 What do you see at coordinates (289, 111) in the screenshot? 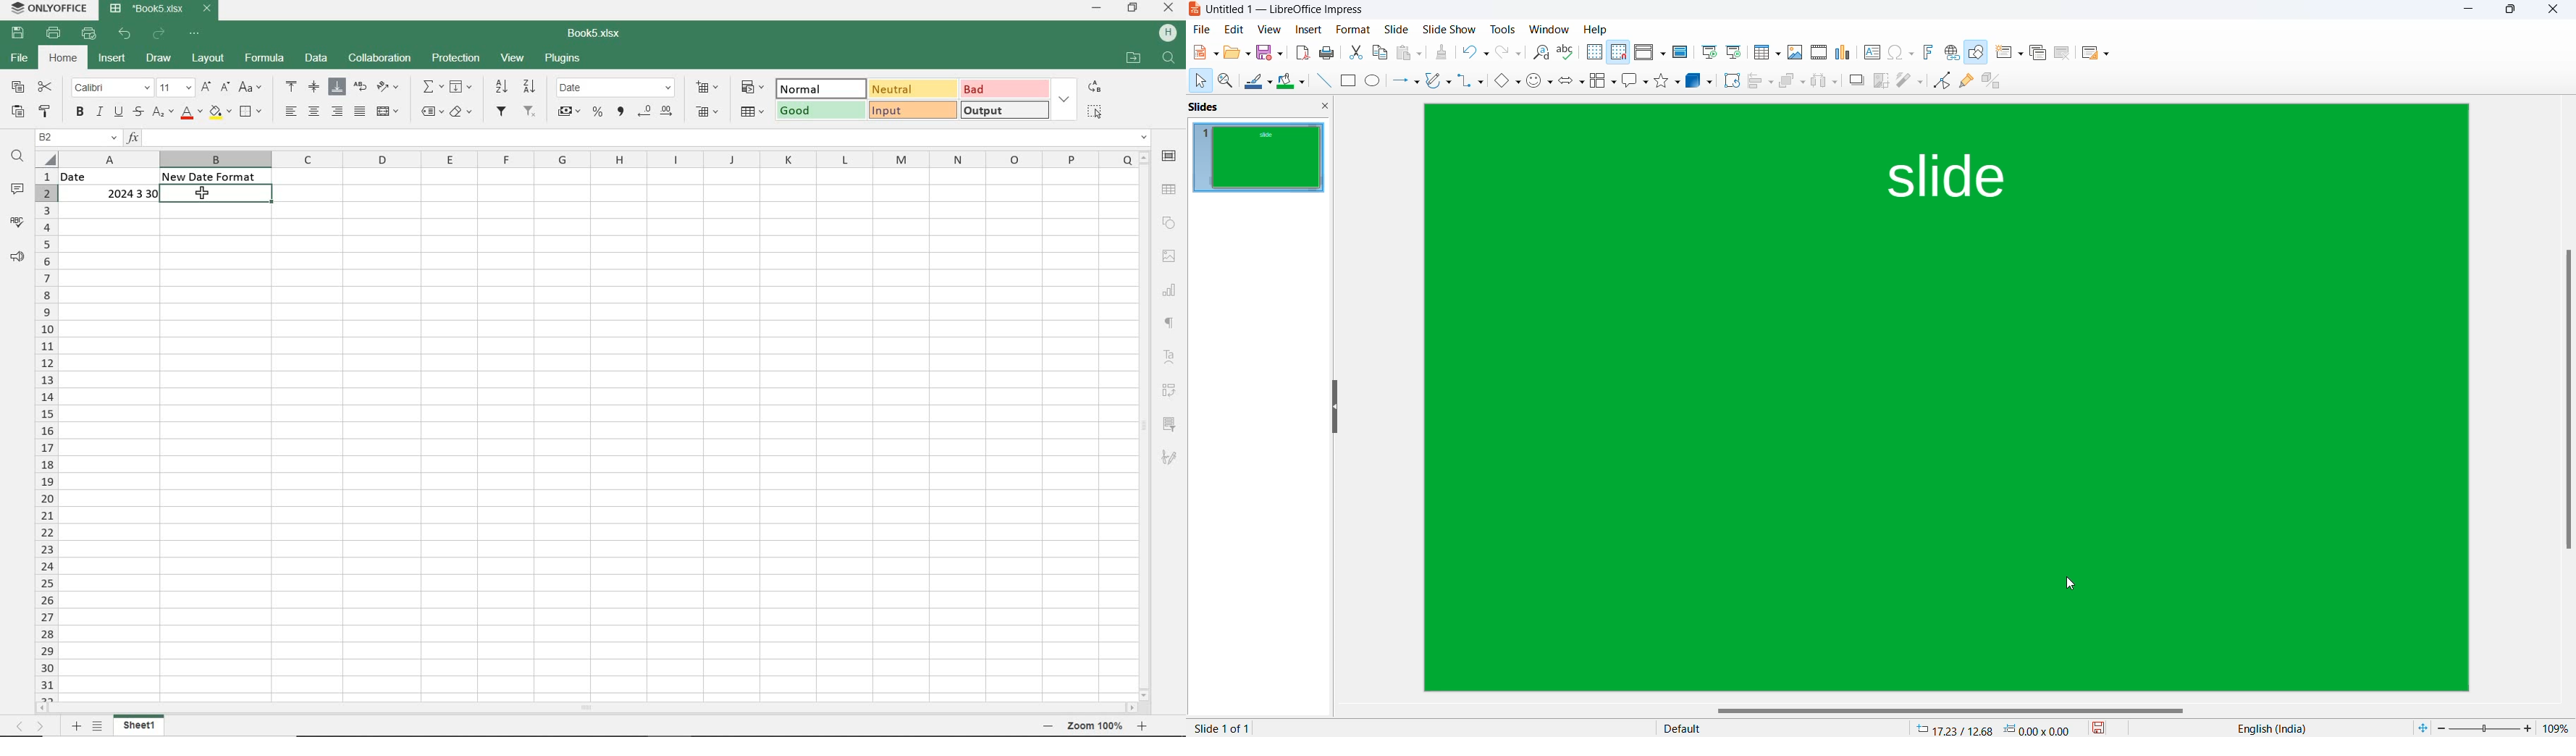
I see `ALIGN LEFT` at bounding box center [289, 111].